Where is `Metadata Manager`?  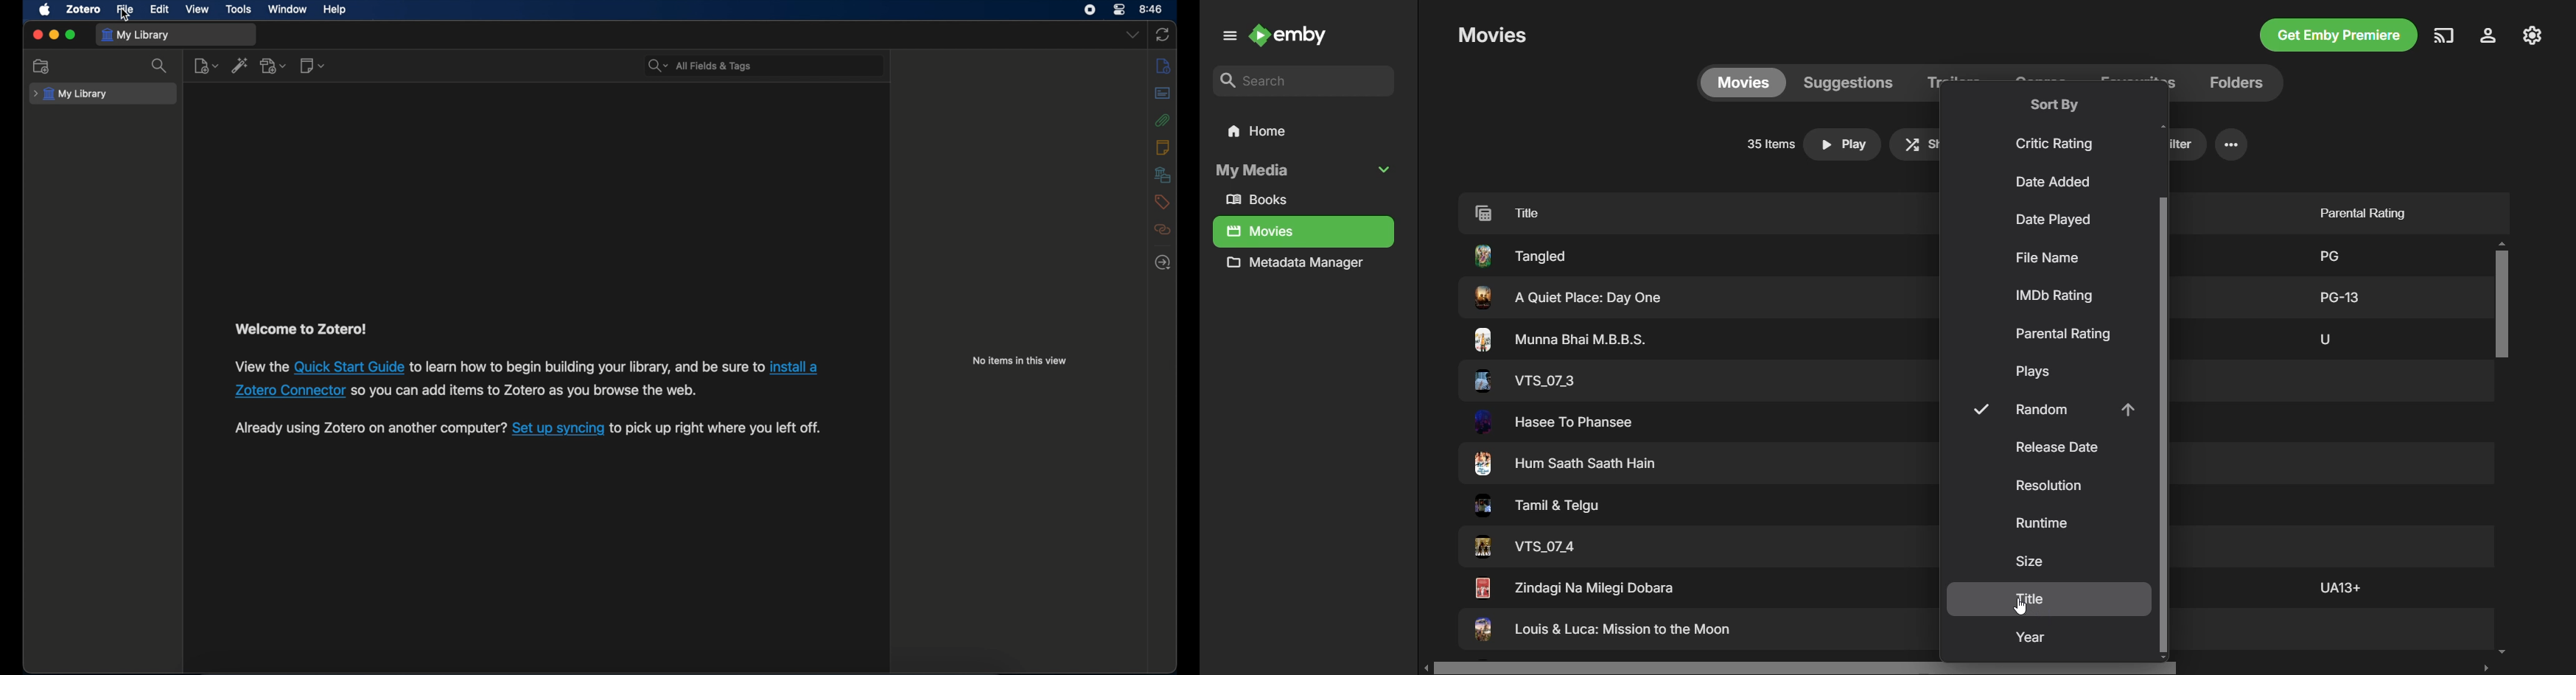 Metadata Manager is located at coordinates (1300, 266).